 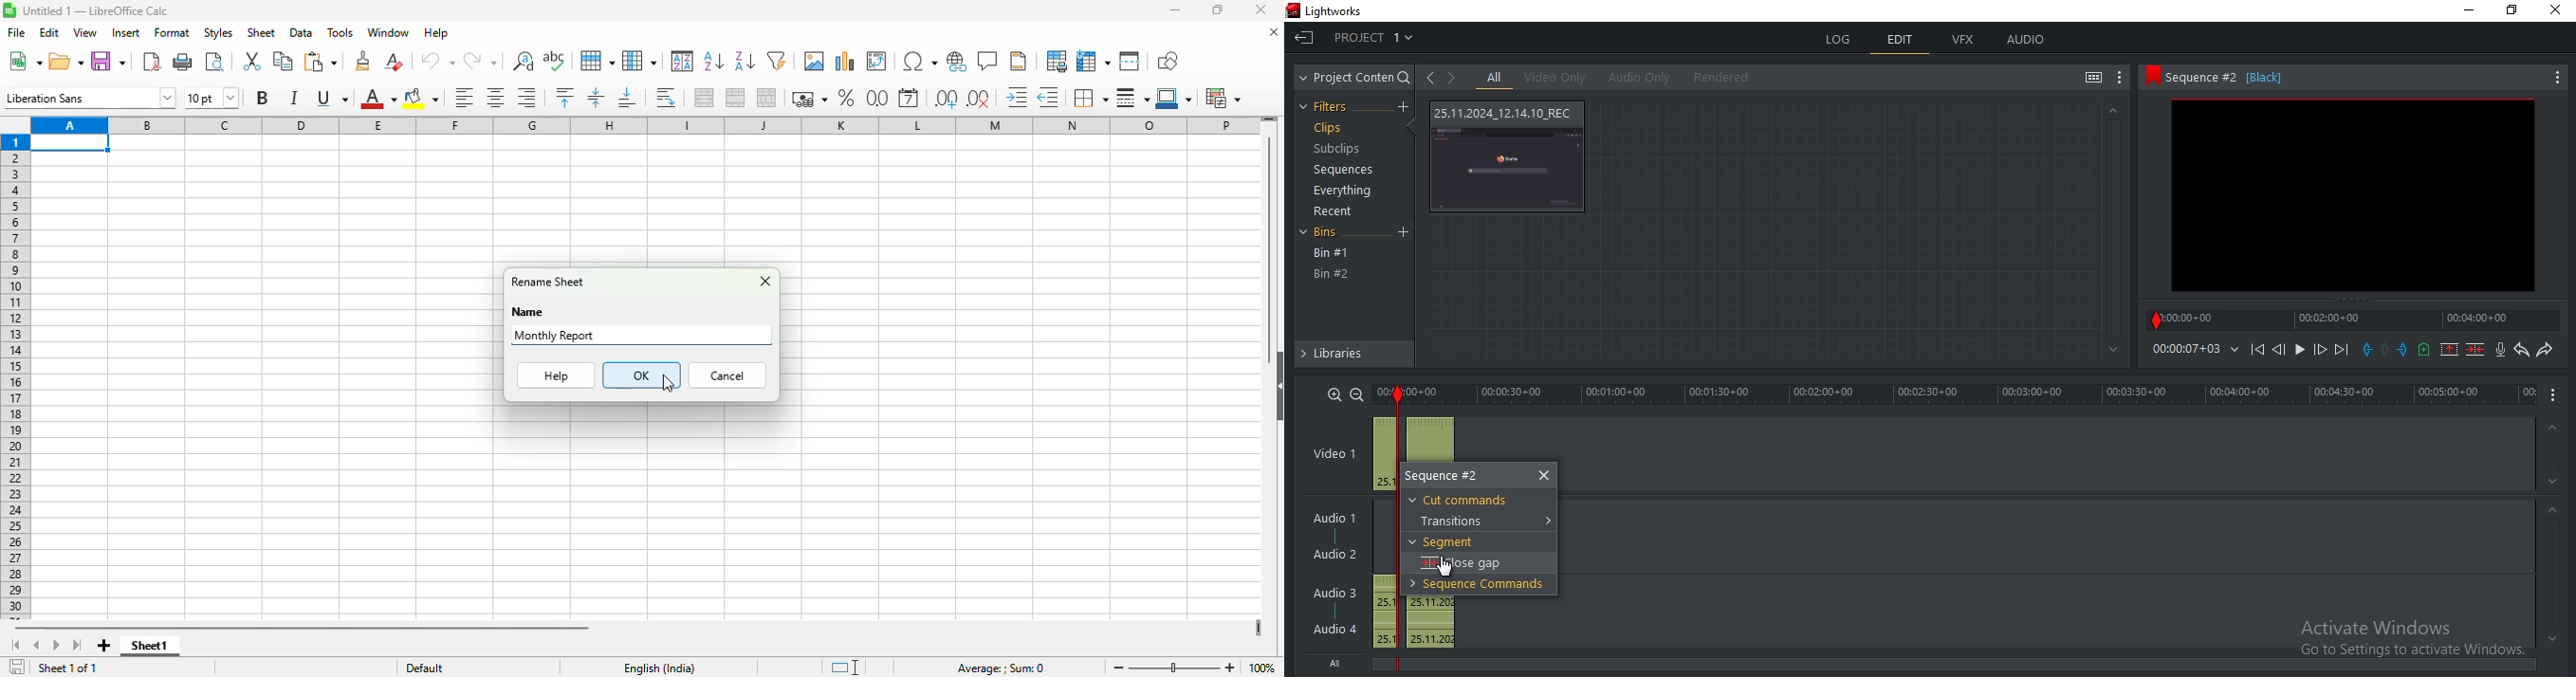 I want to click on delete decimal place, so click(x=980, y=99).